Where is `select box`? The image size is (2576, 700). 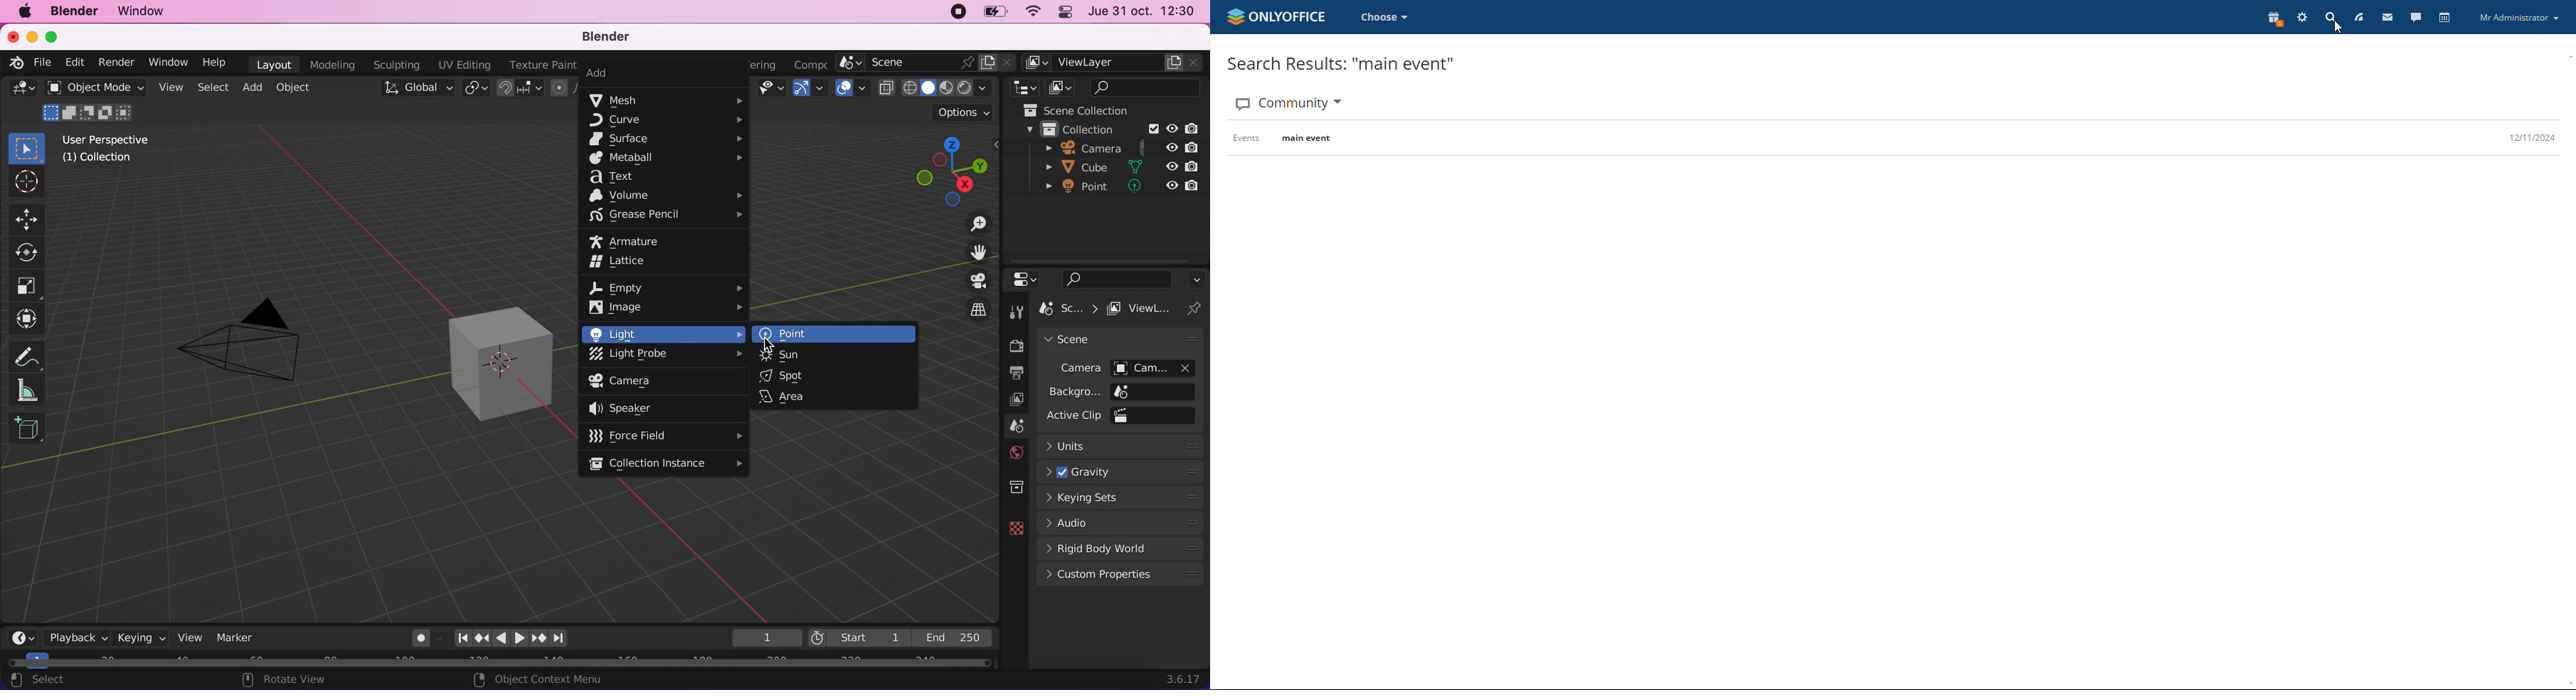
select box is located at coordinates (31, 146).